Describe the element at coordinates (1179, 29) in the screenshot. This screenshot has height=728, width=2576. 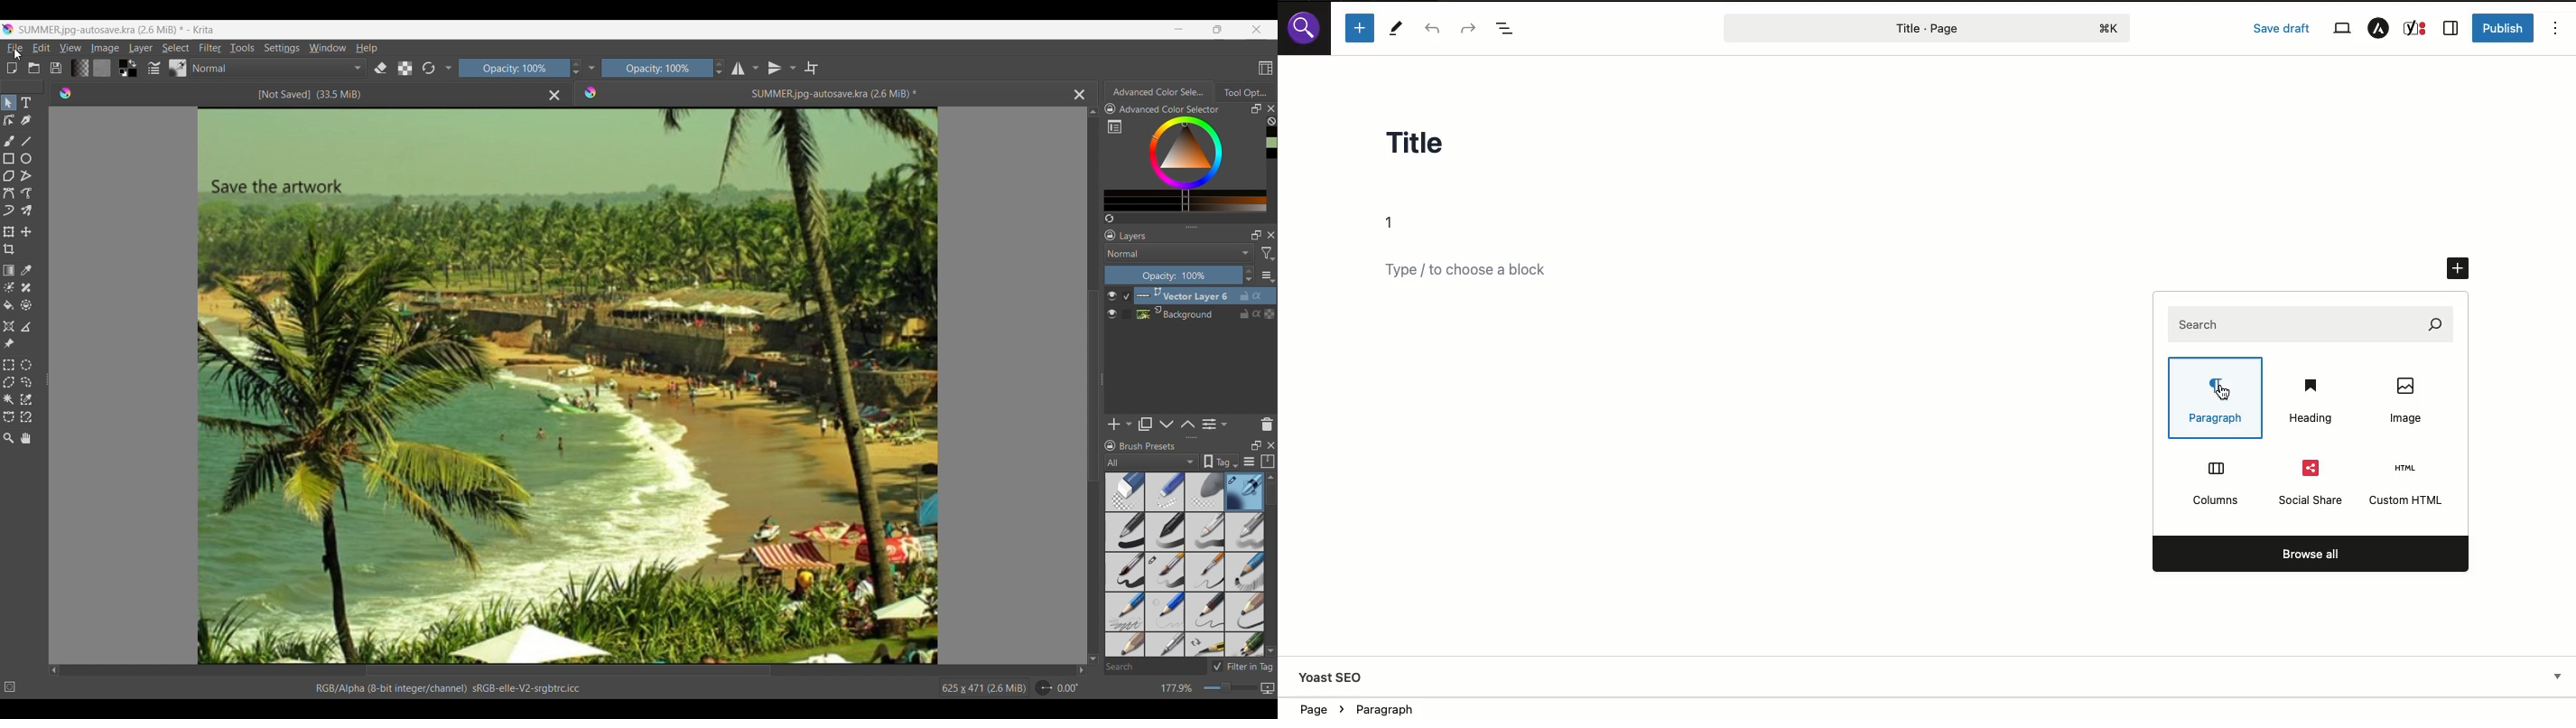
I see `Minimize` at that location.